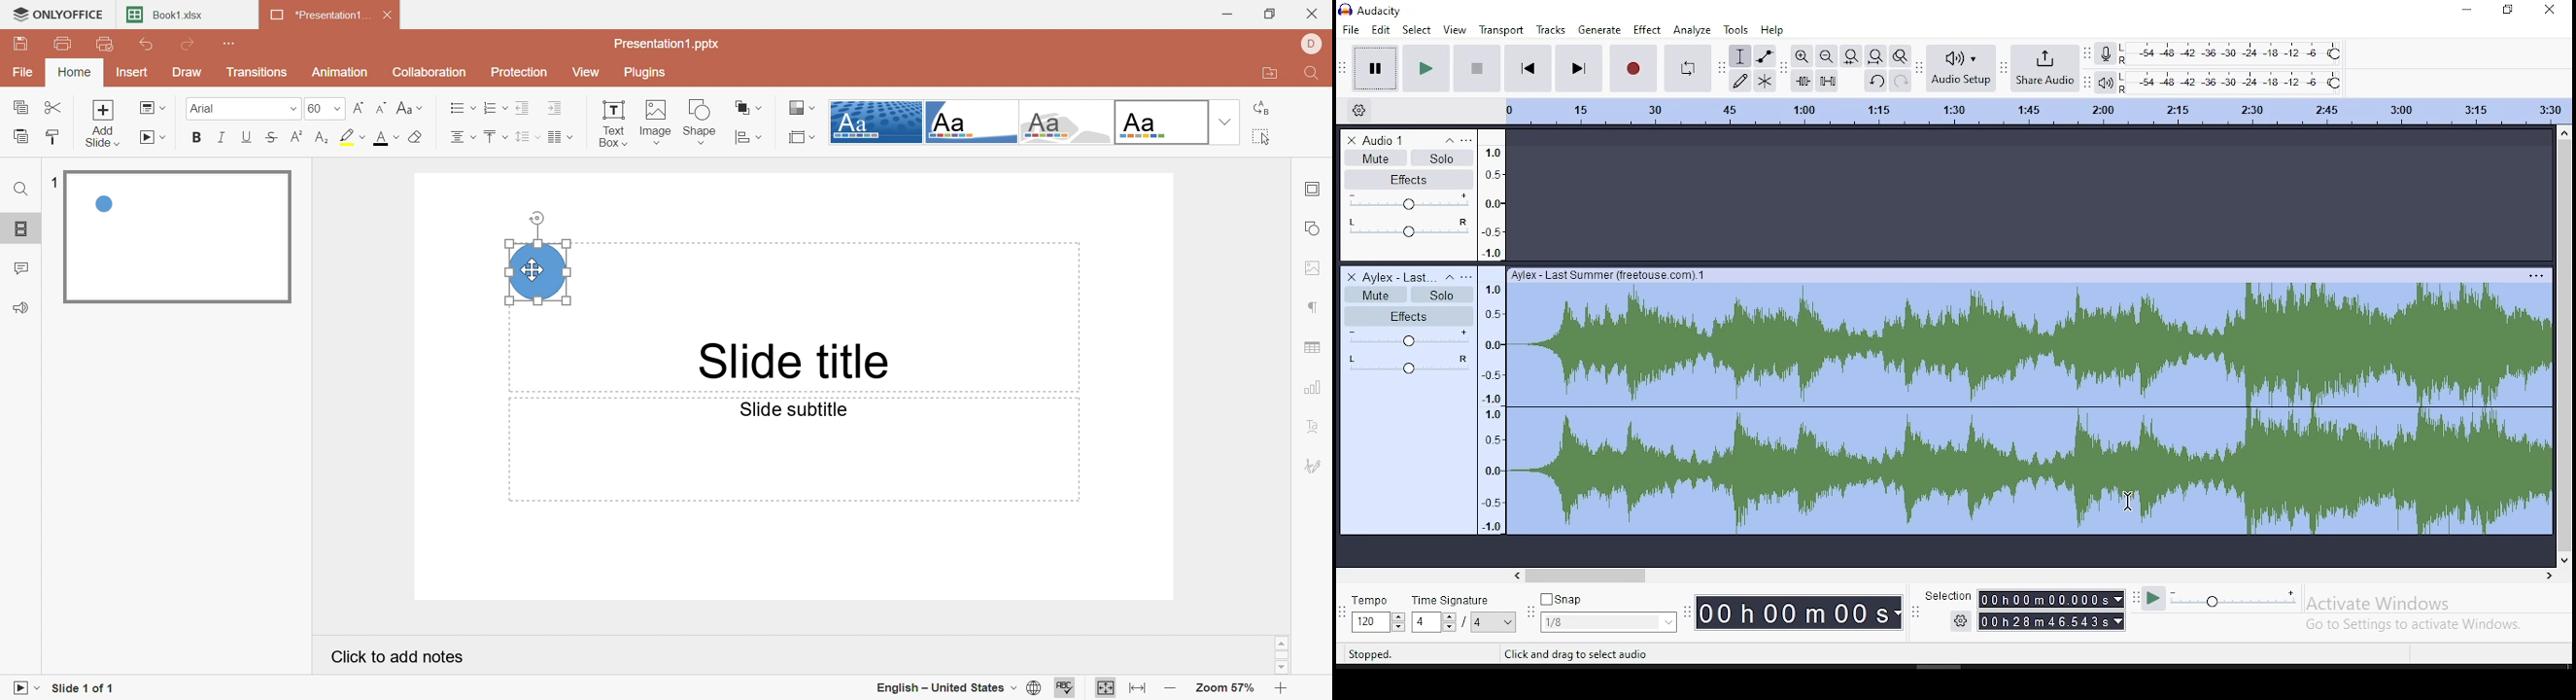  Describe the element at coordinates (1106, 687) in the screenshot. I see `Fit to slide` at that location.